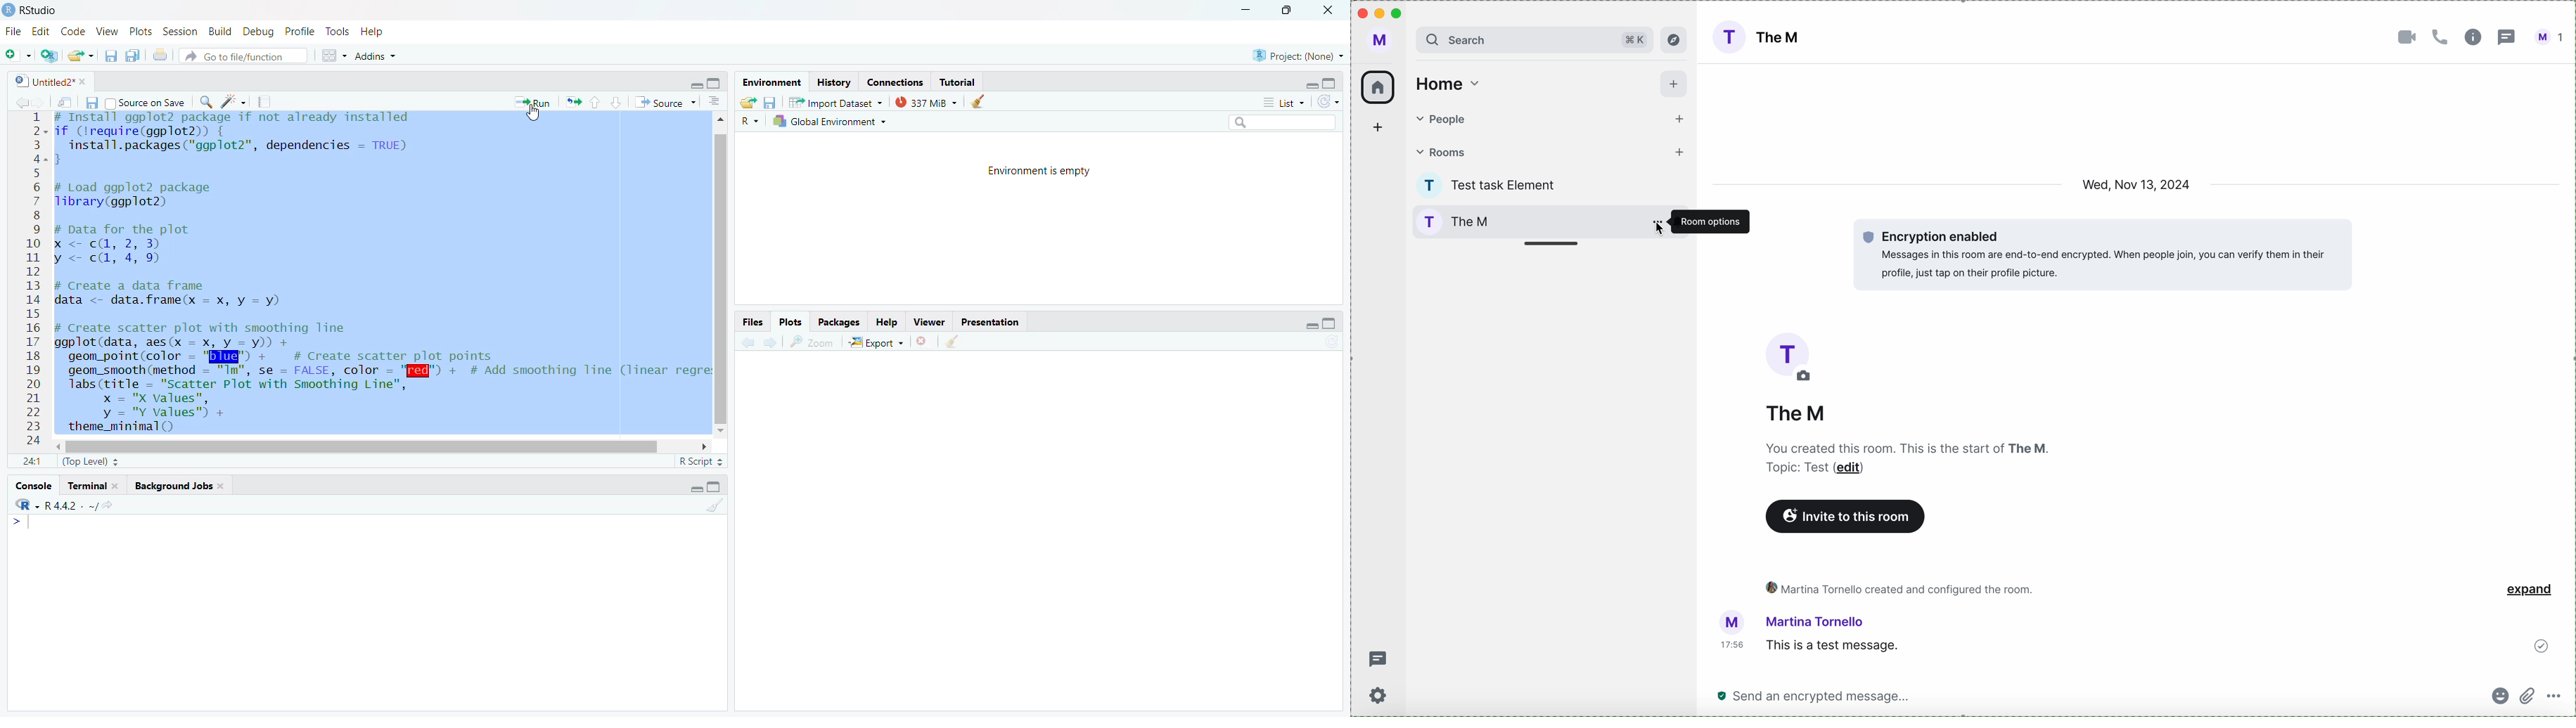 This screenshot has width=2576, height=728. Describe the element at coordinates (1379, 39) in the screenshot. I see `profile` at that location.